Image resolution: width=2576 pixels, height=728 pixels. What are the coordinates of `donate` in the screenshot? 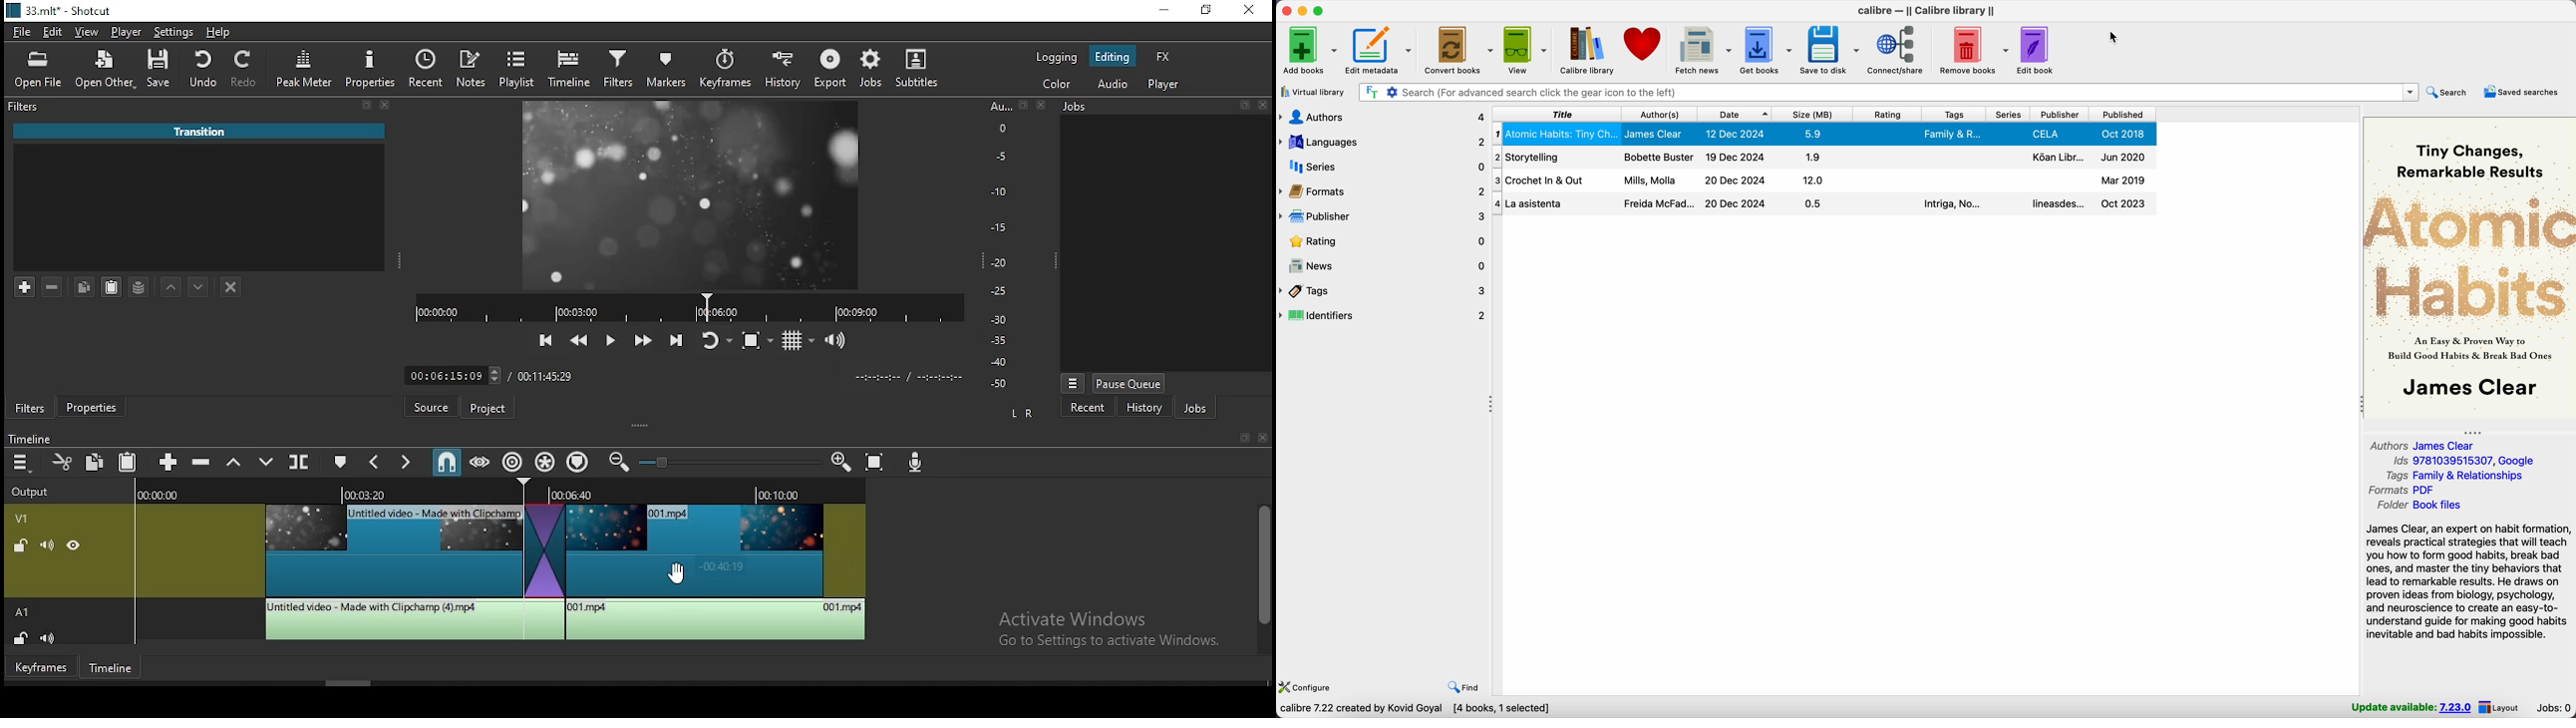 It's located at (1643, 44).